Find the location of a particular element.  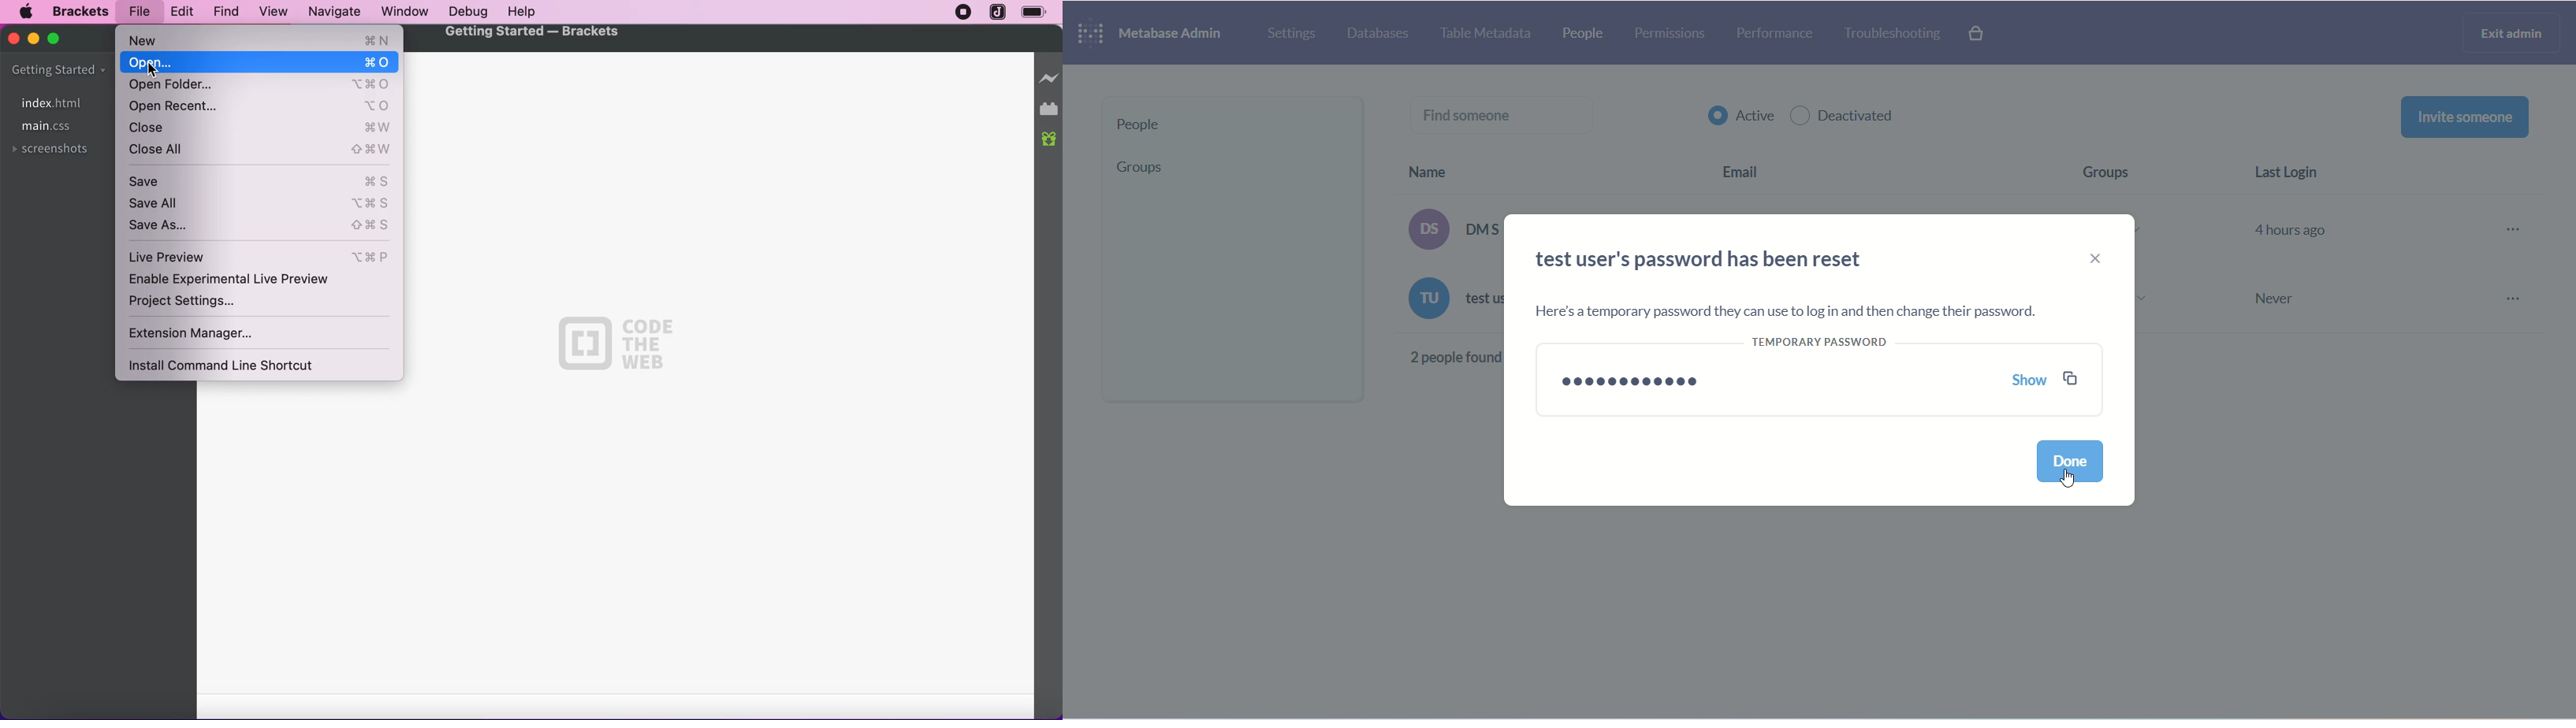

text is located at coordinates (1451, 266).